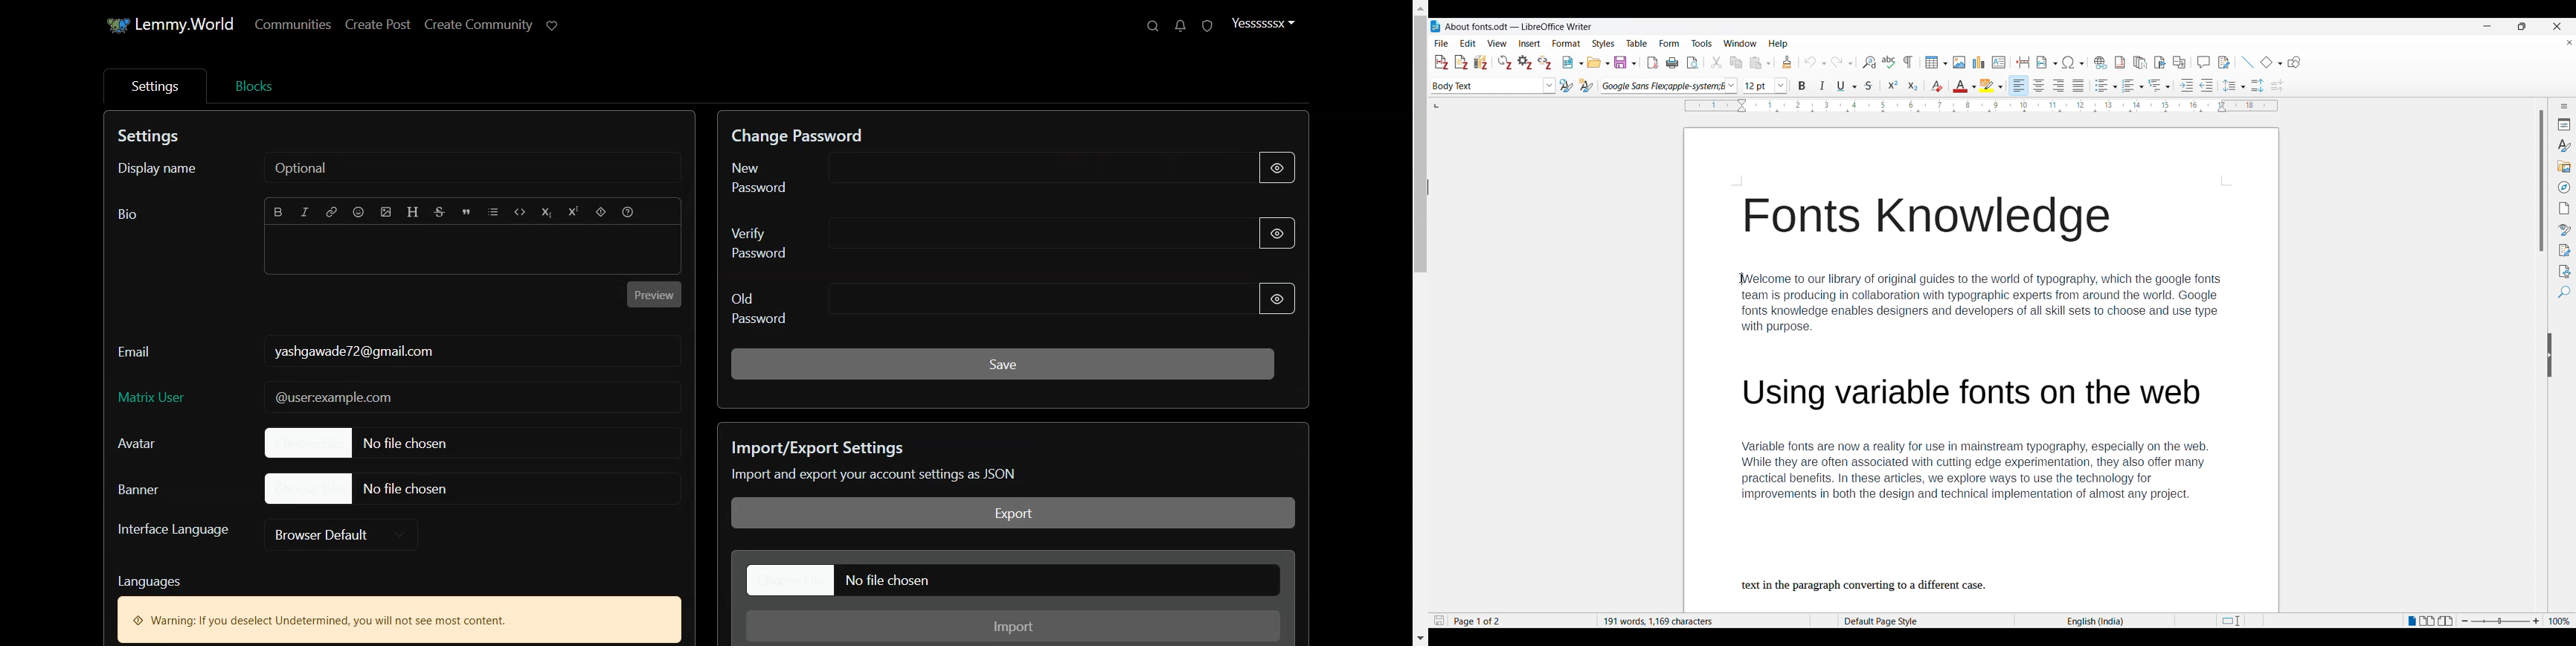  What do you see at coordinates (1999, 62) in the screenshot?
I see `Insert text box` at bounding box center [1999, 62].